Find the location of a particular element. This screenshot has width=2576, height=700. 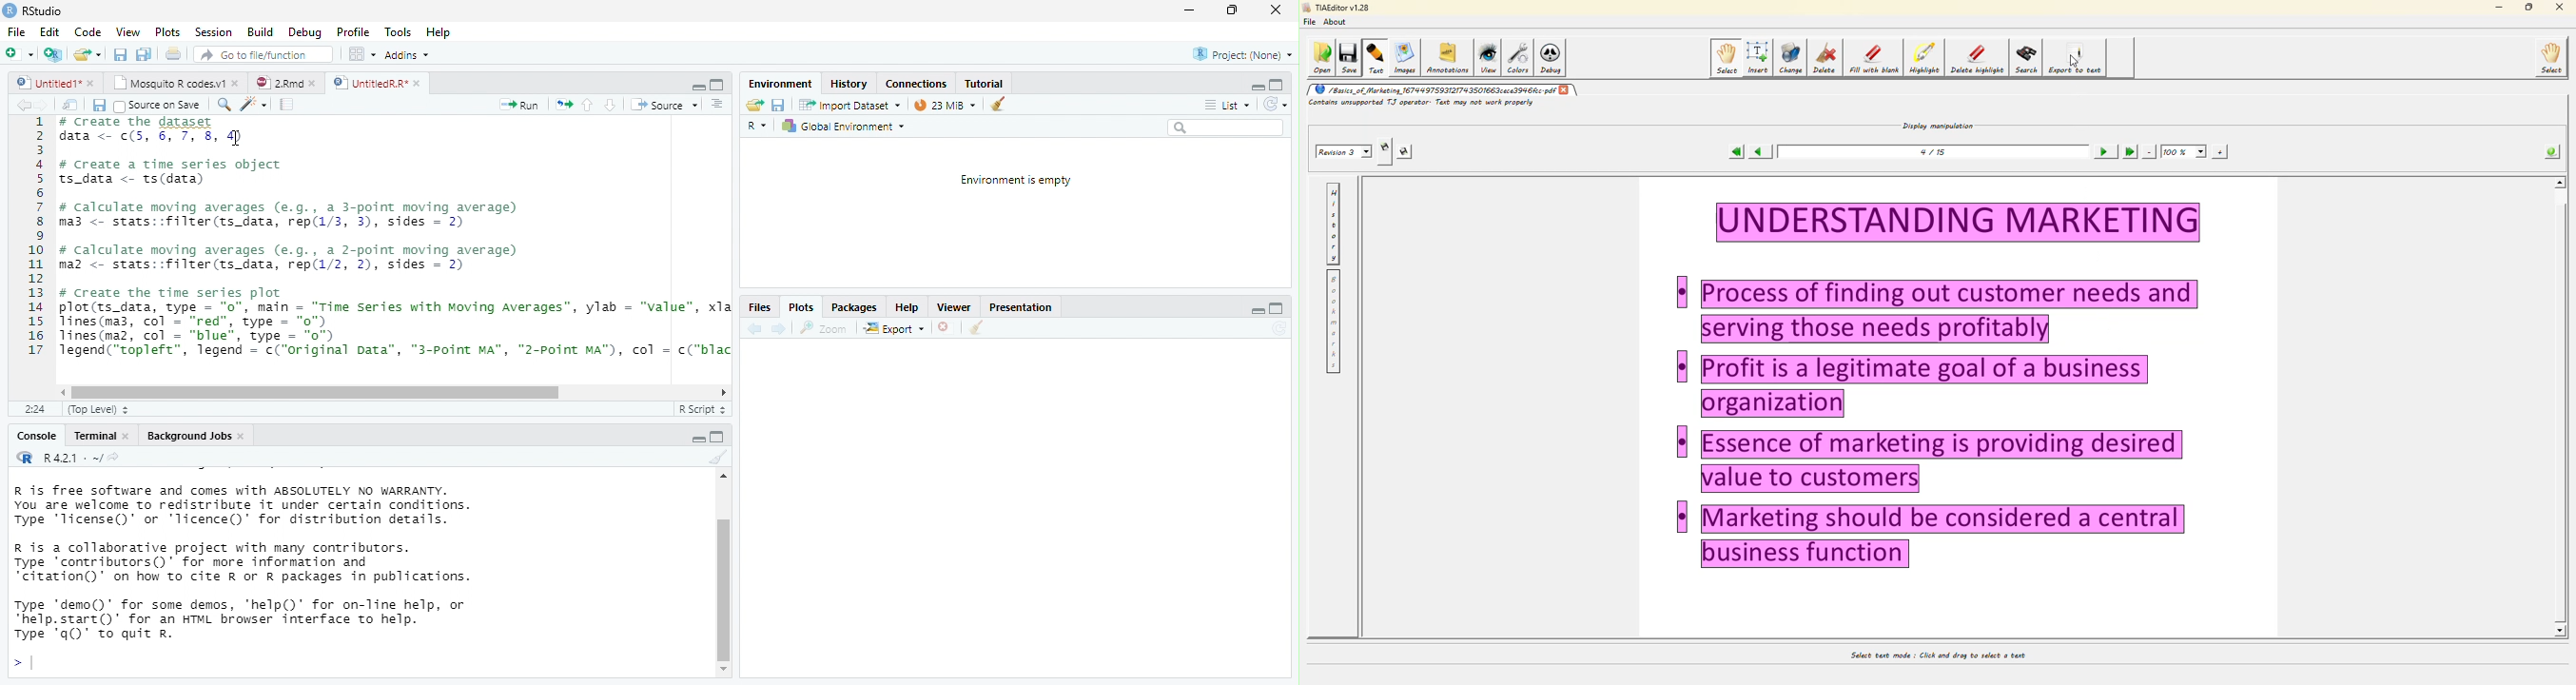

search is located at coordinates (222, 105).